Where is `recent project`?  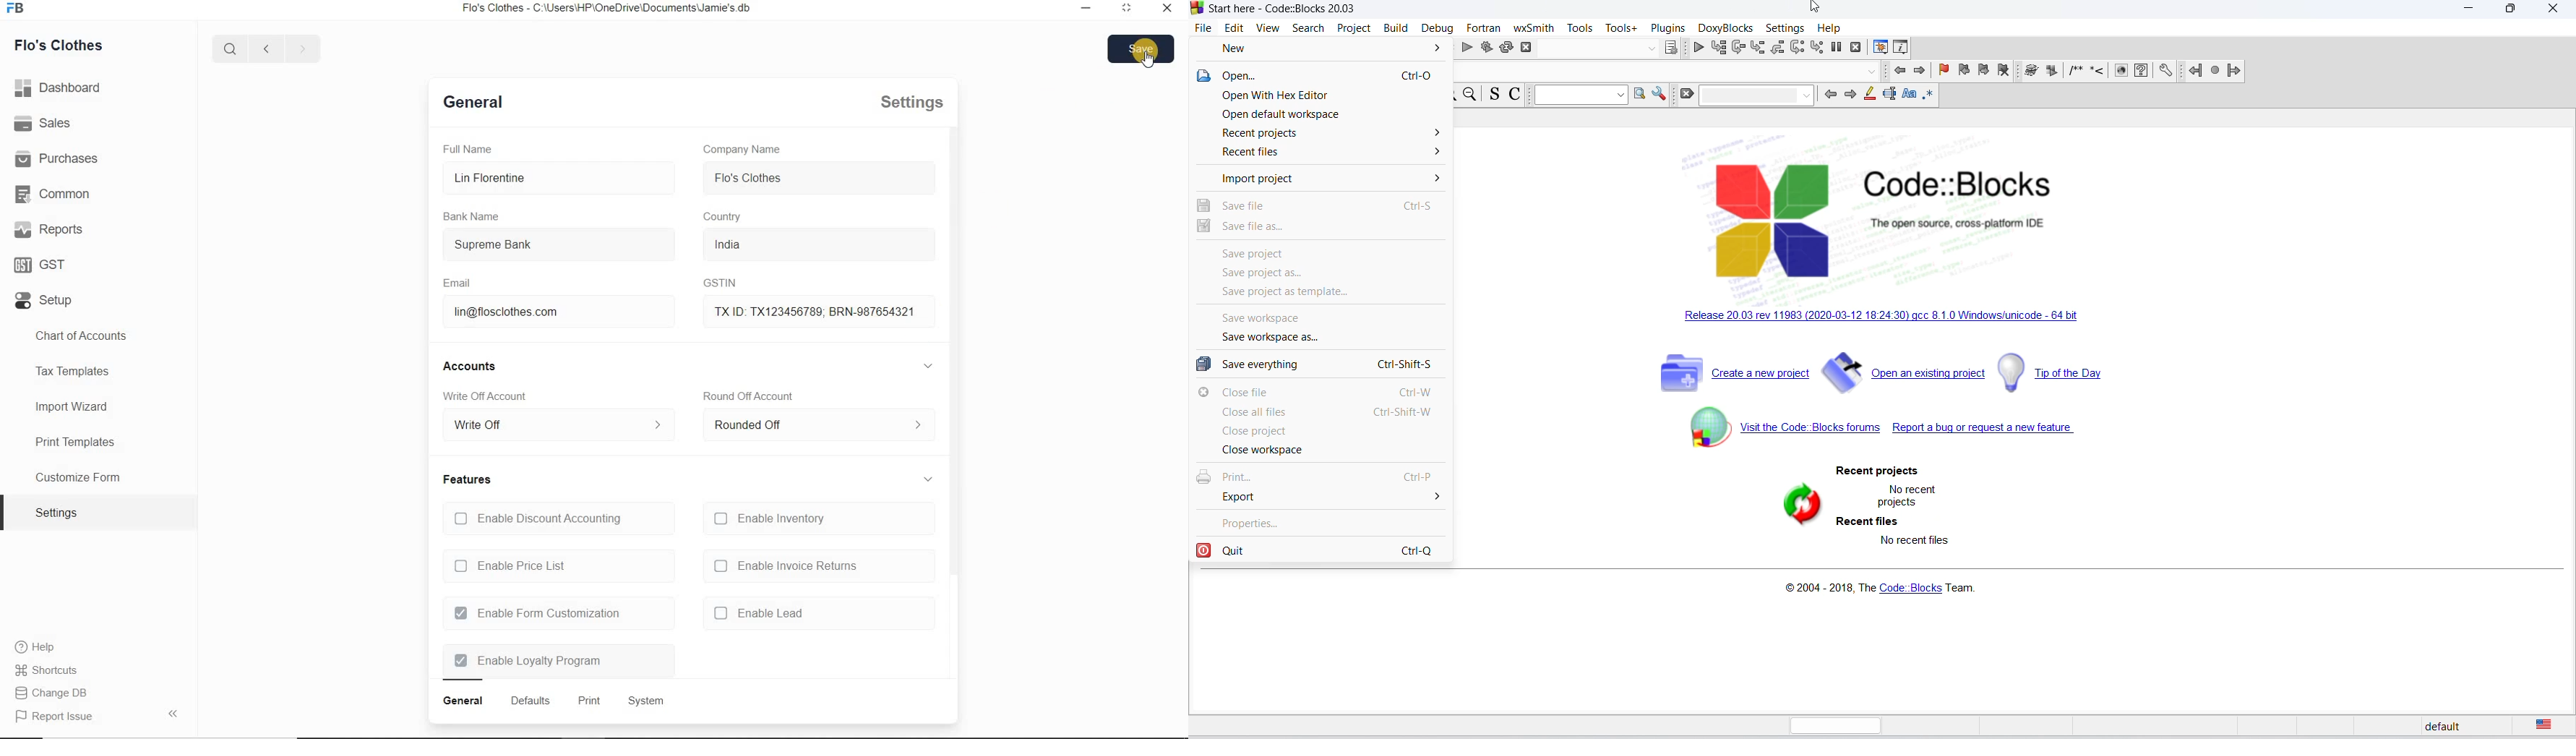
recent project is located at coordinates (1315, 134).